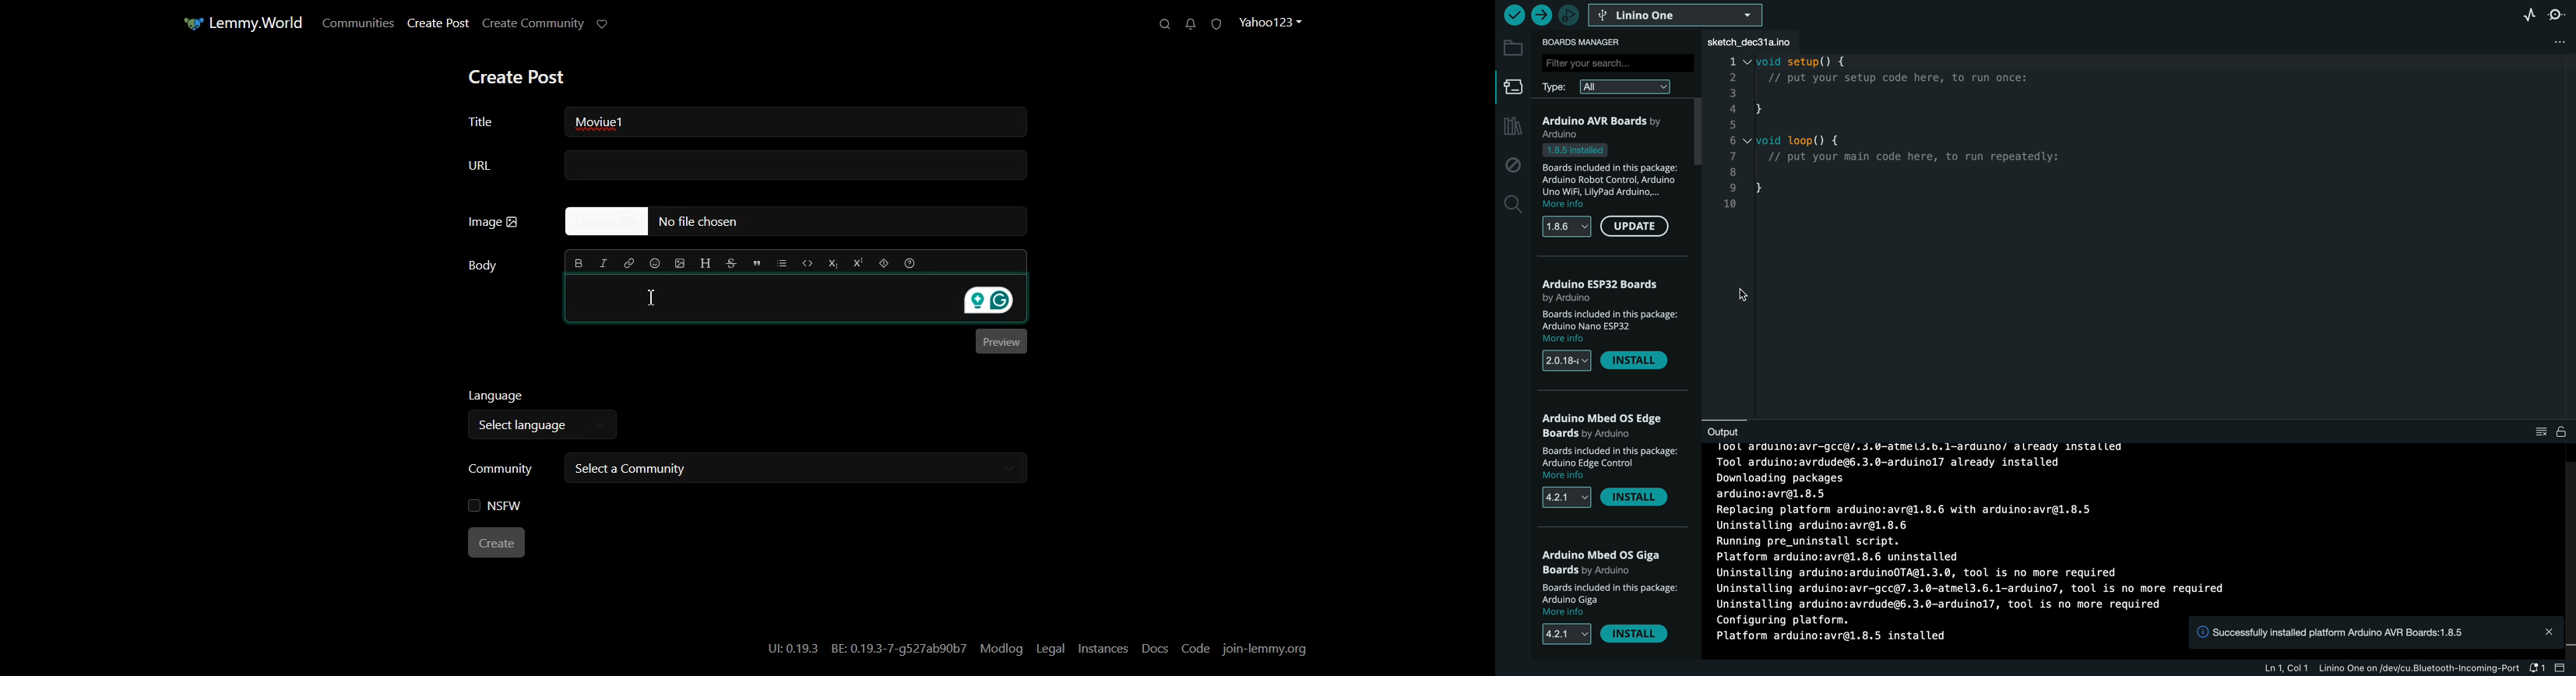  I want to click on Community, so click(501, 467).